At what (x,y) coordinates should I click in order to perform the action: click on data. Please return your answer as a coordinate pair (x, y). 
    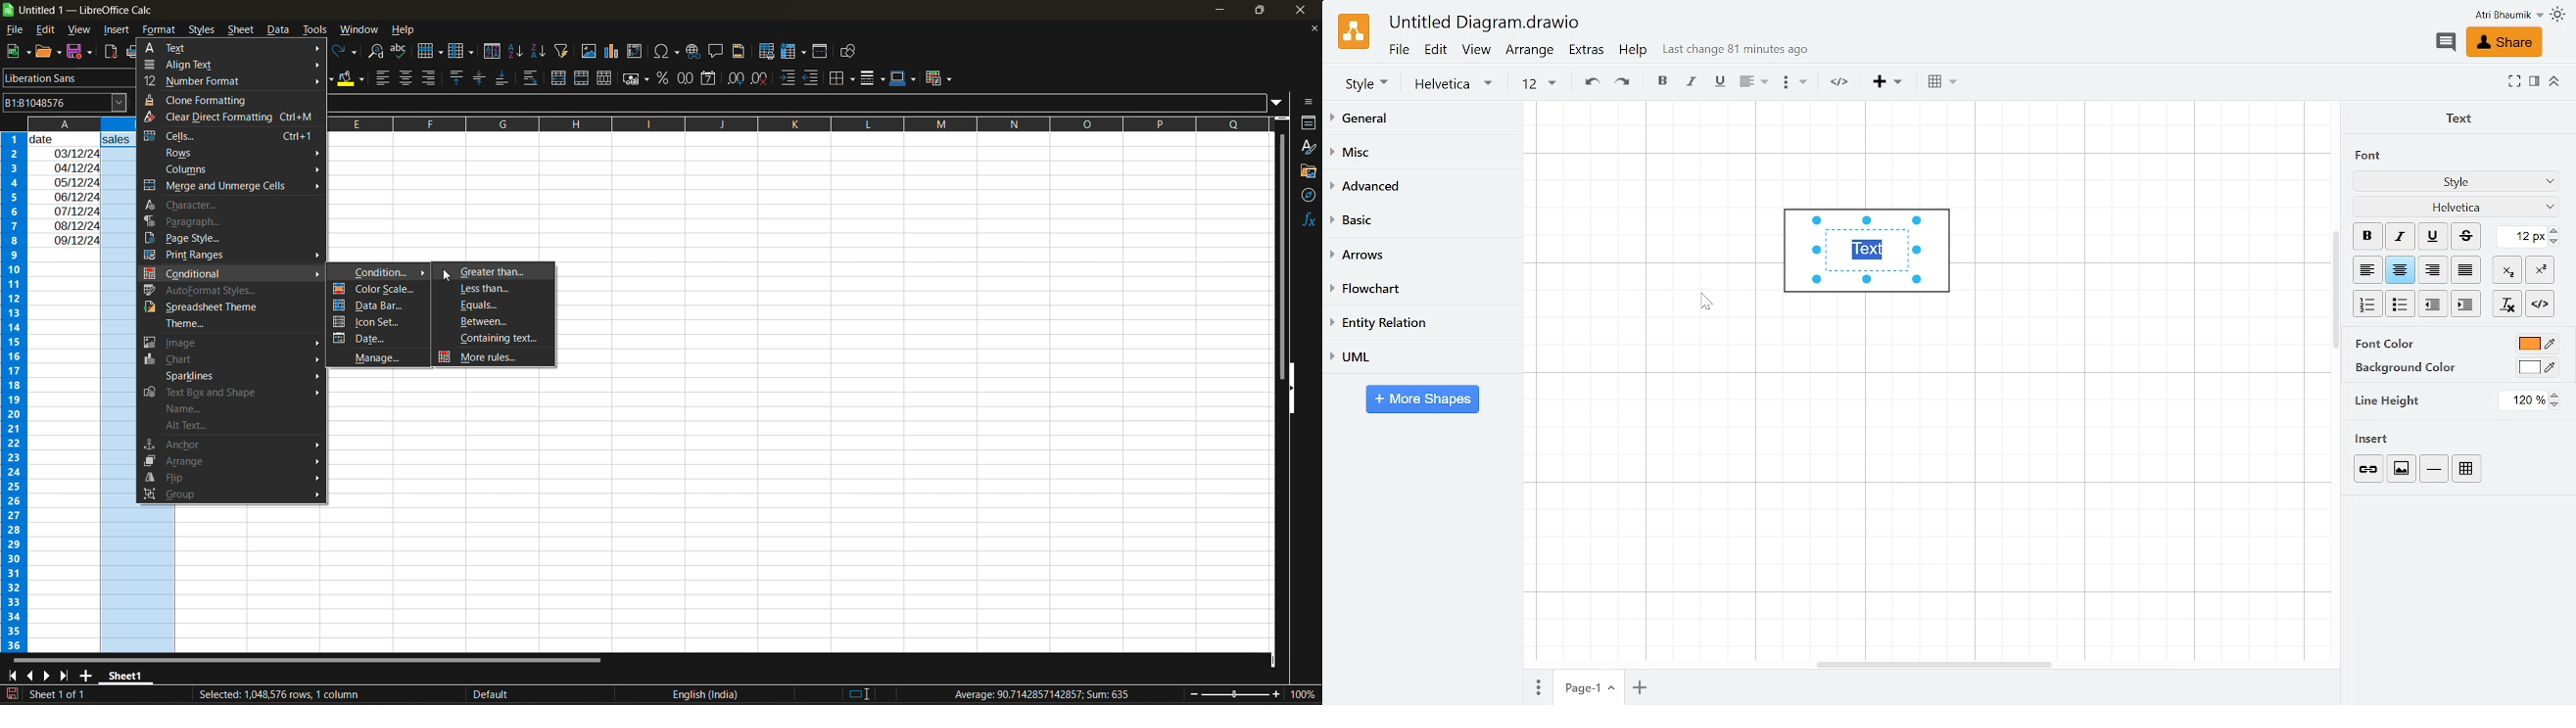
    Looking at the image, I should click on (65, 189).